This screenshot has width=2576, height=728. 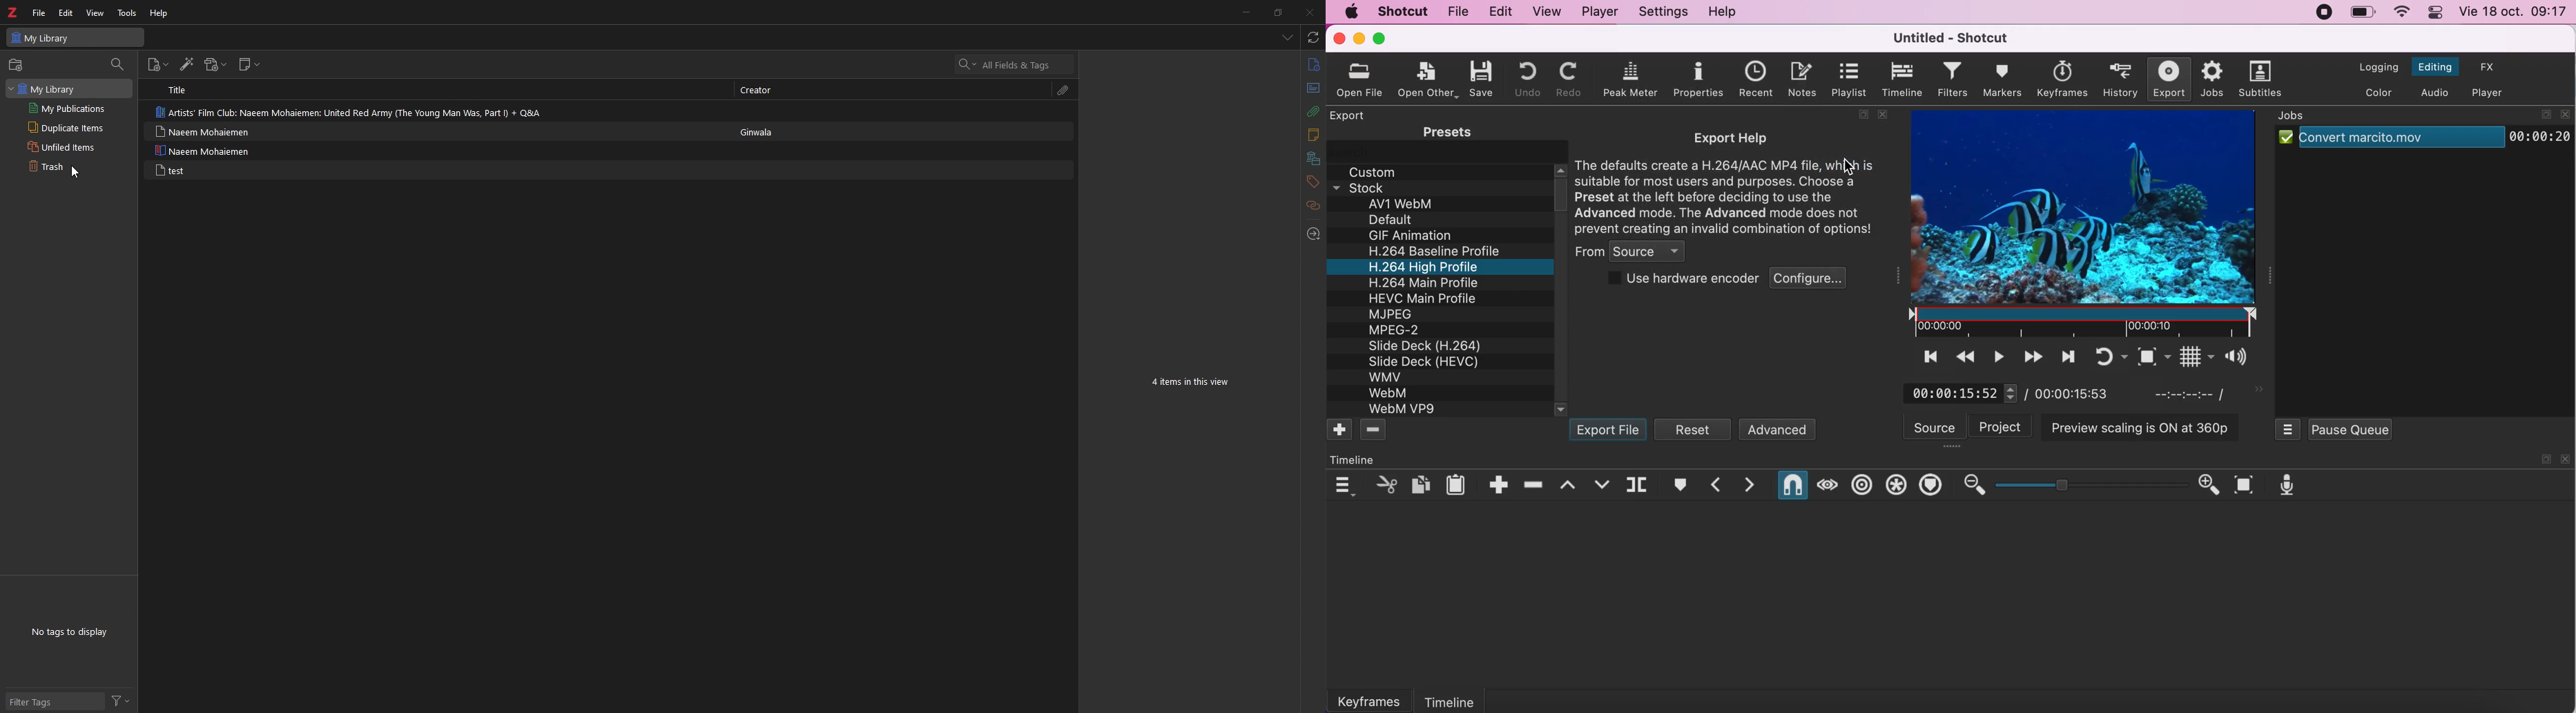 I want to click on tags, so click(x=1311, y=182).